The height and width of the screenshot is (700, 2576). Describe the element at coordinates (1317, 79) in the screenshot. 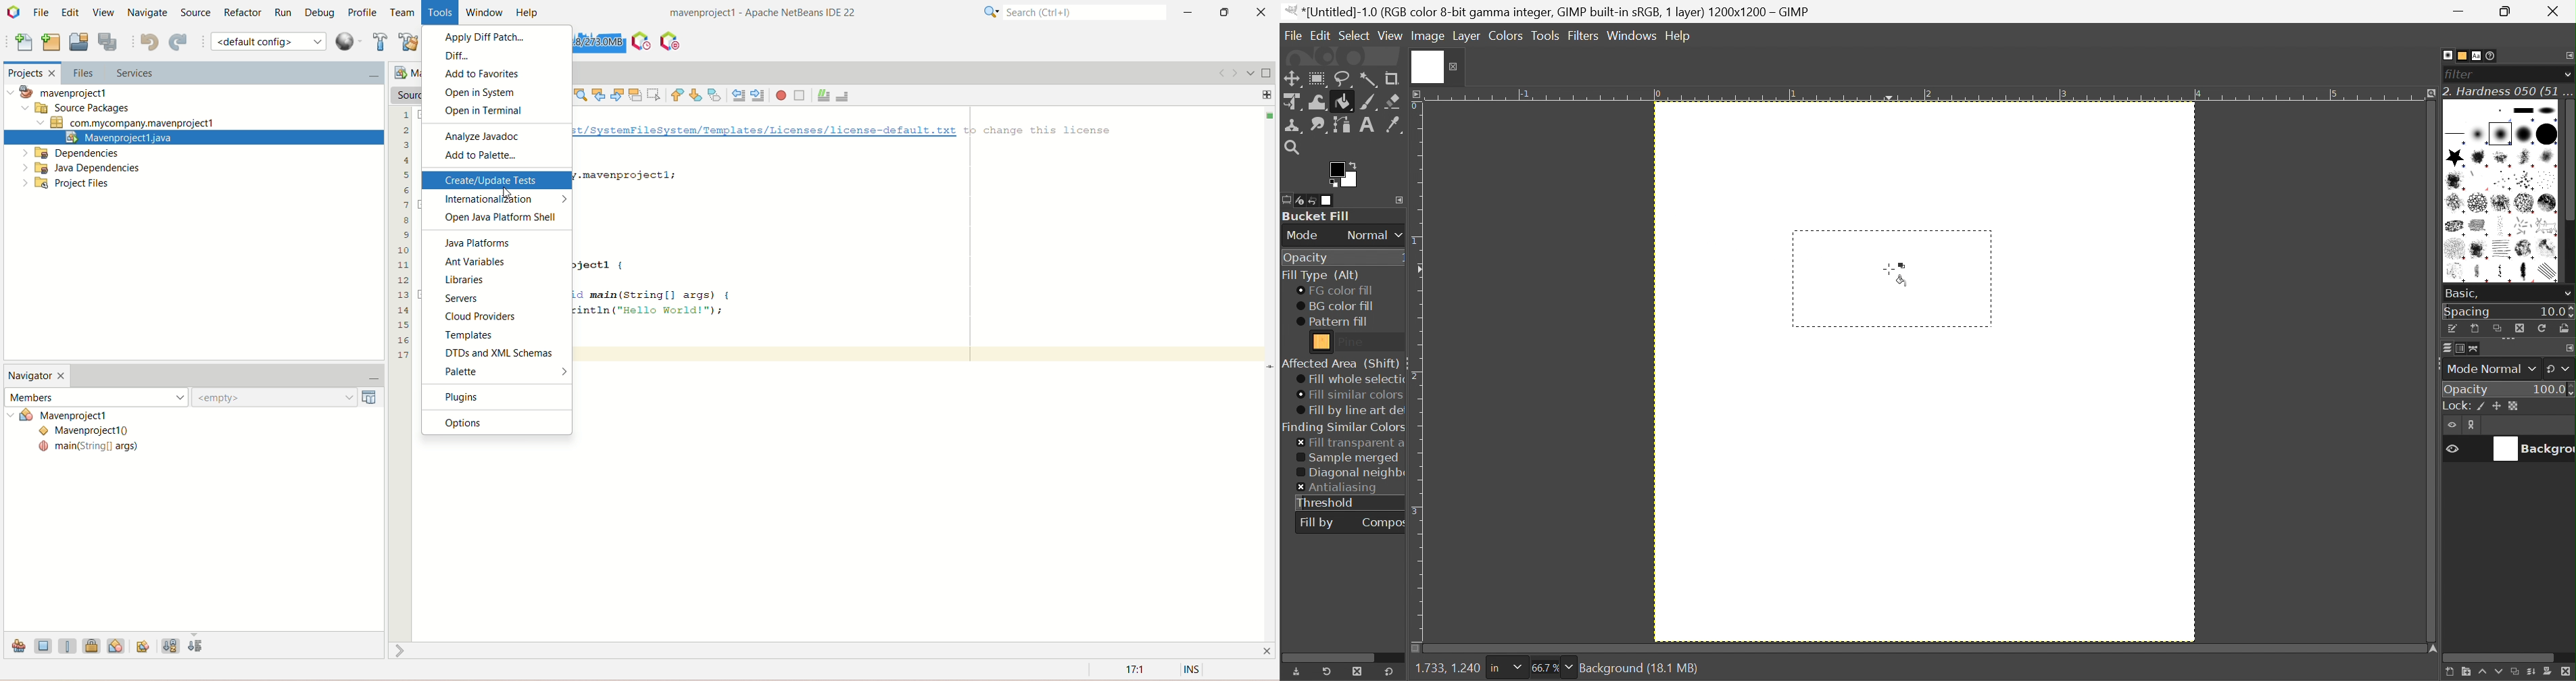

I see `Ellipse Select Tool` at that location.